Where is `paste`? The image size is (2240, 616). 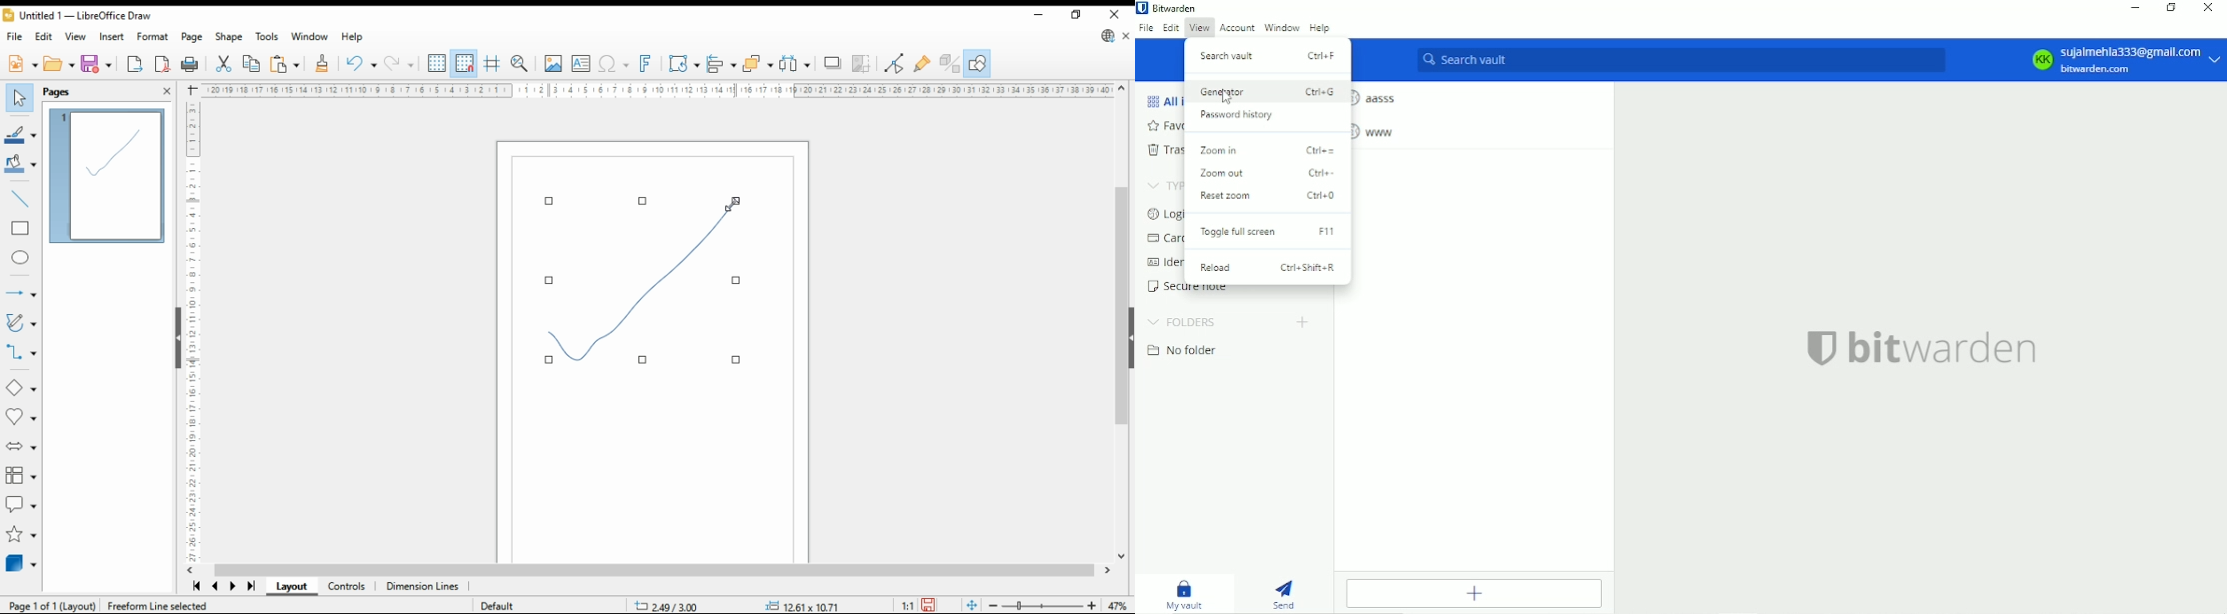
paste is located at coordinates (287, 63).